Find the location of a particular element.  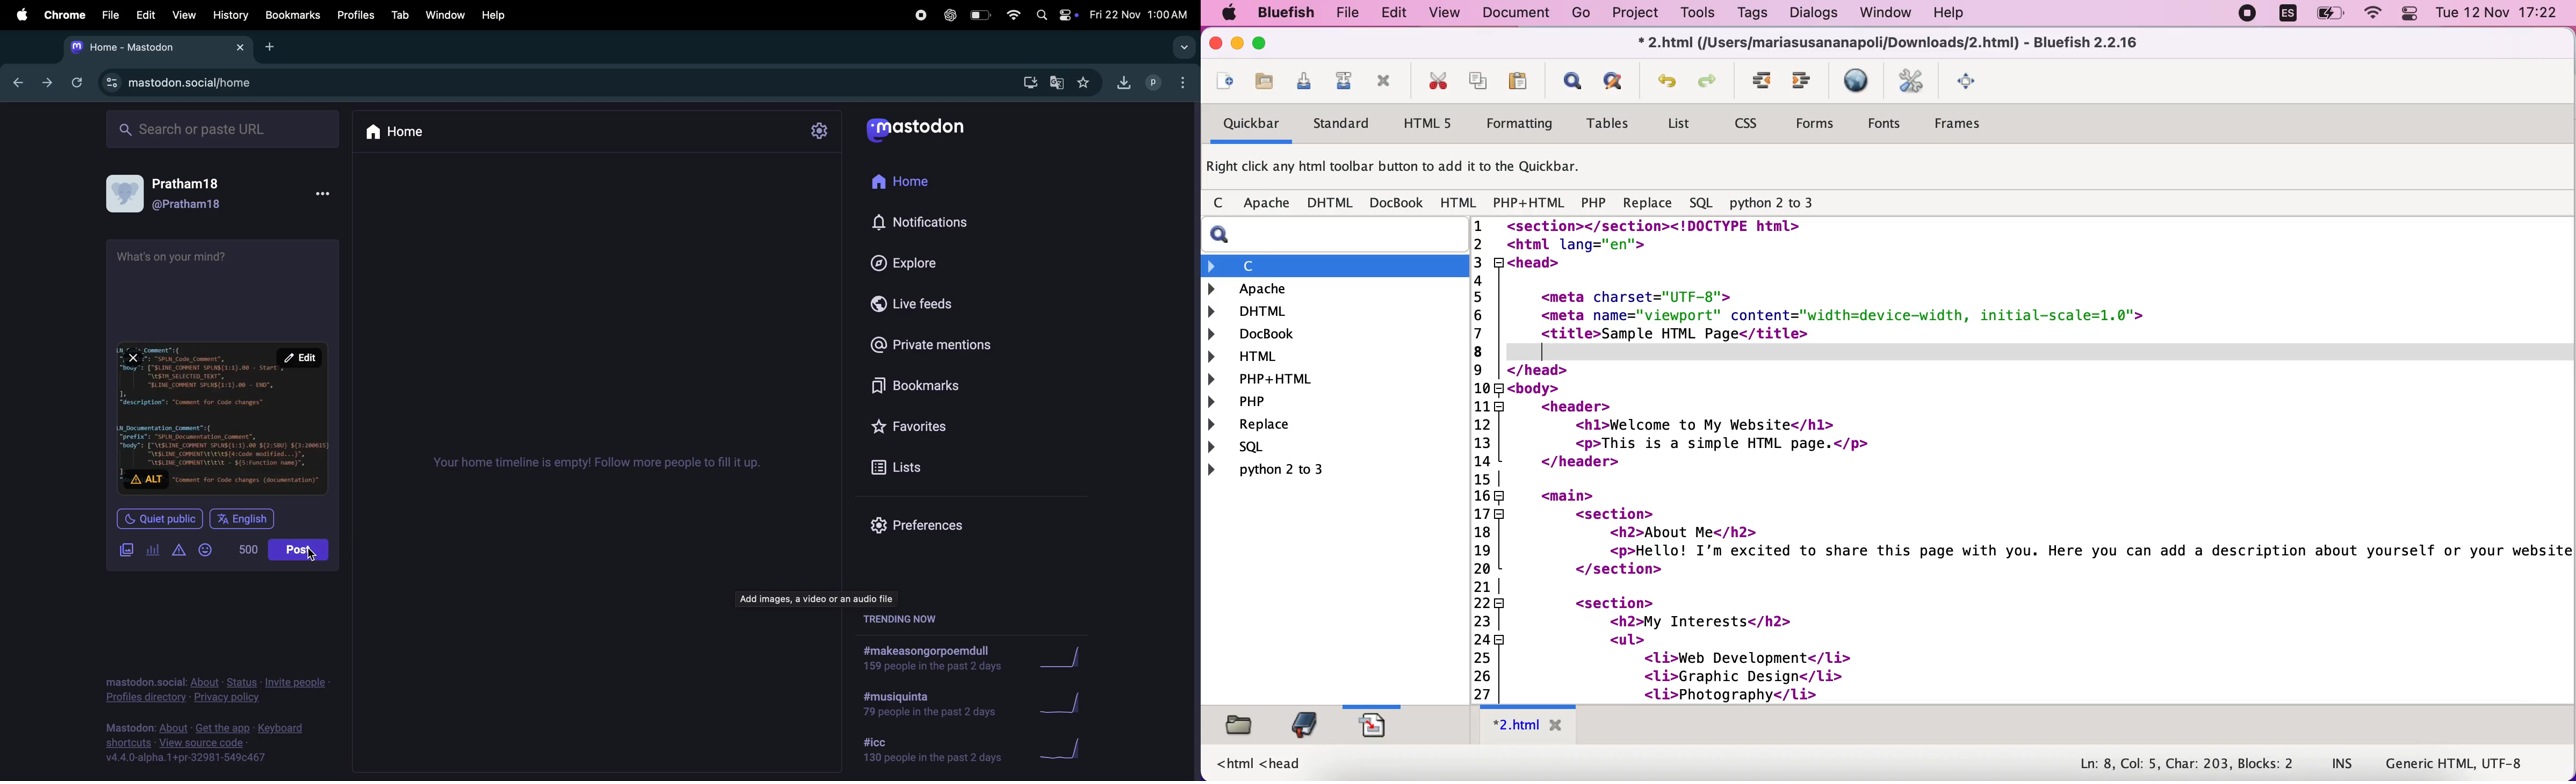

hashtags is located at coordinates (931, 659).